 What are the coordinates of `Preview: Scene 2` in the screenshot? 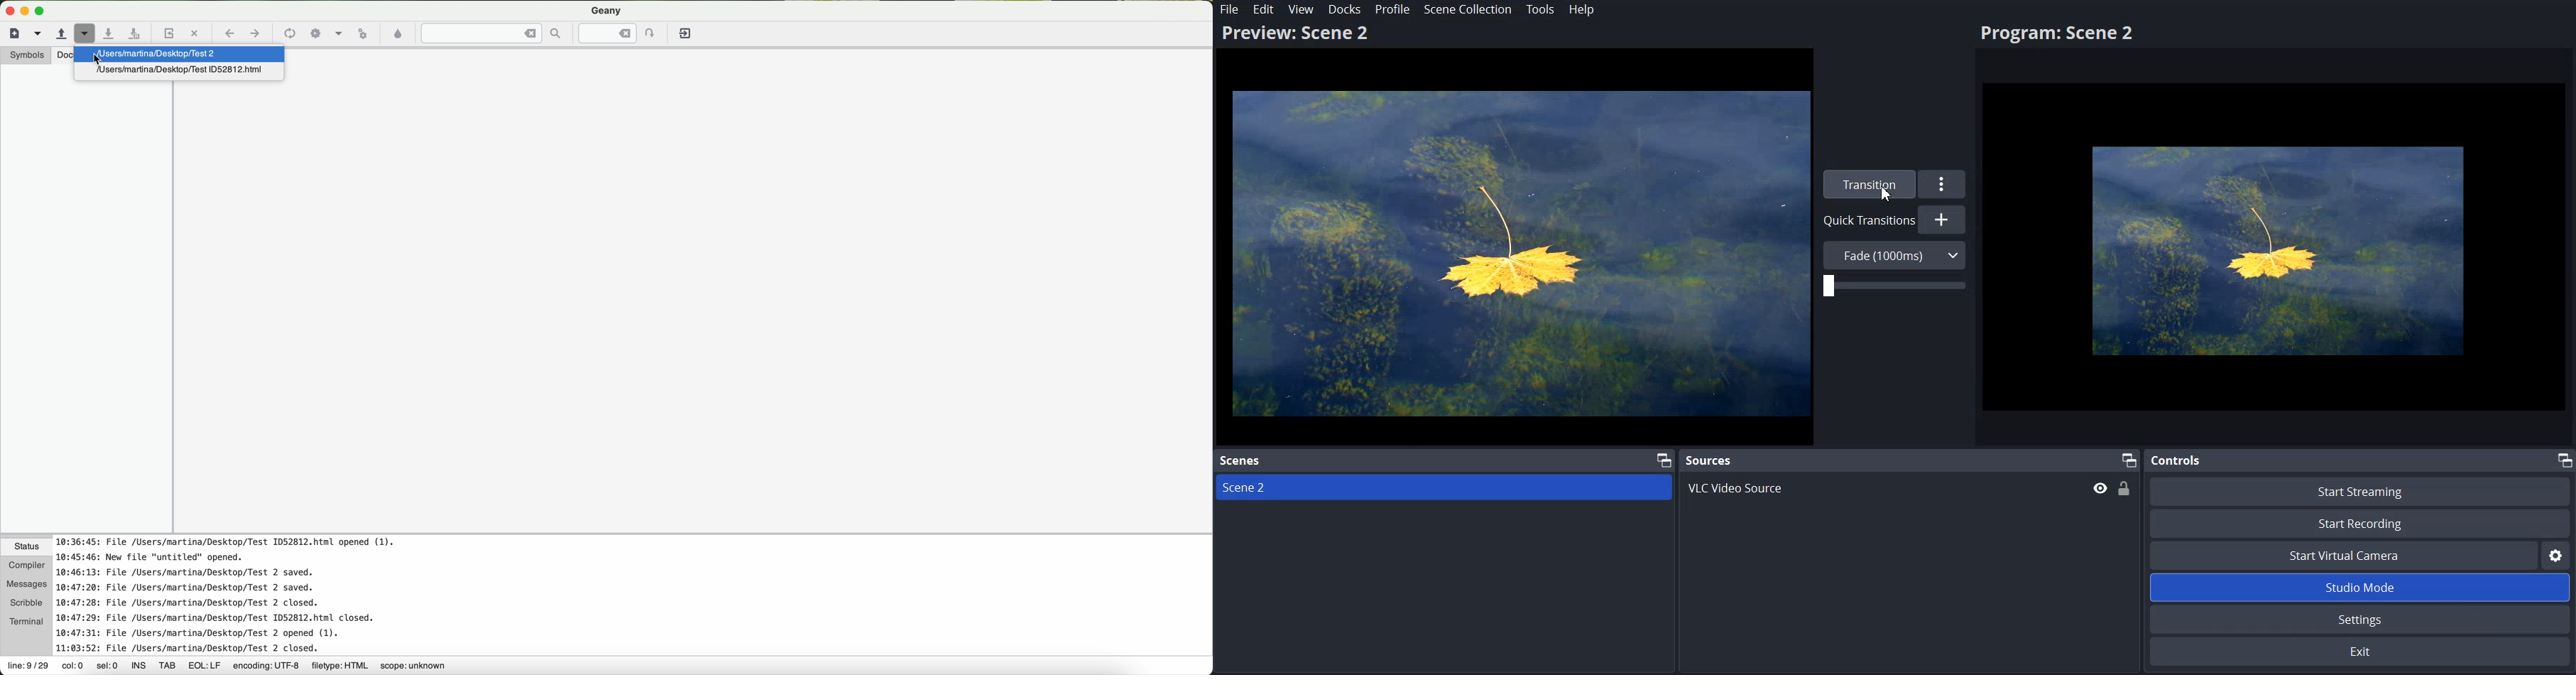 It's located at (1302, 36).